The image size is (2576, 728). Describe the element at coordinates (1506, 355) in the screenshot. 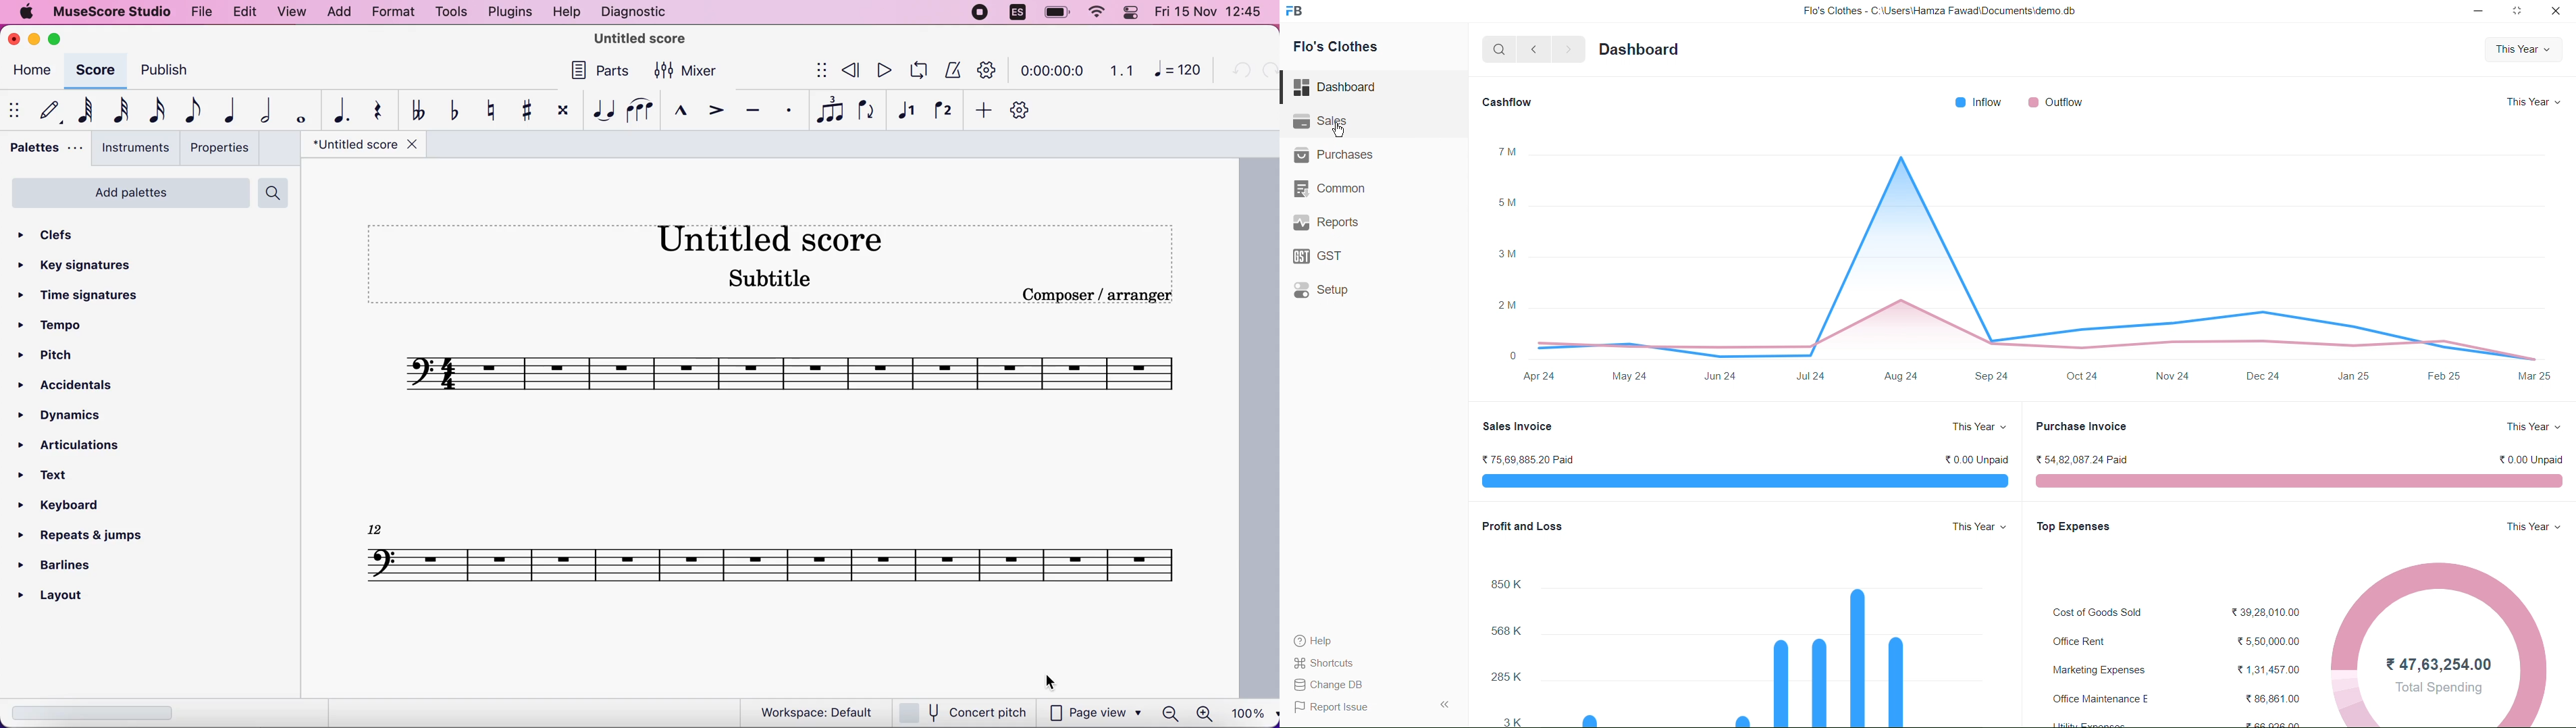

I see `0` at that location.